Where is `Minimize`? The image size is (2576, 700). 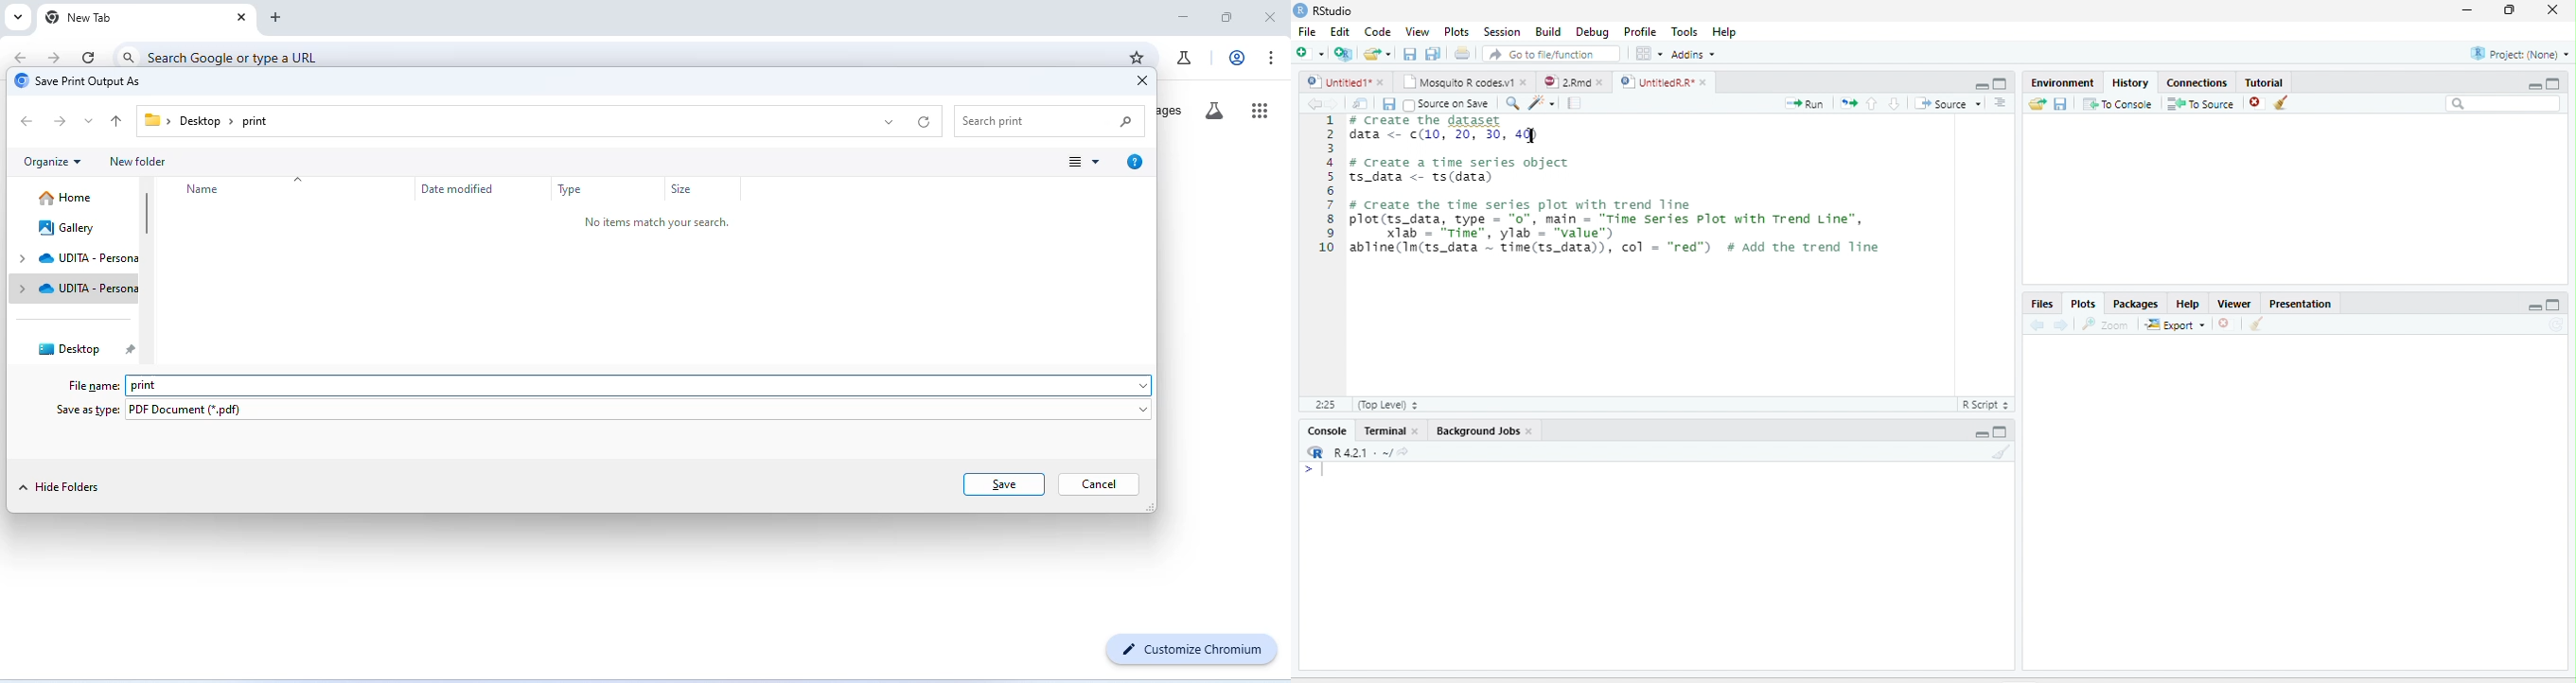
Minimize is located at coordinates (2534, 86).